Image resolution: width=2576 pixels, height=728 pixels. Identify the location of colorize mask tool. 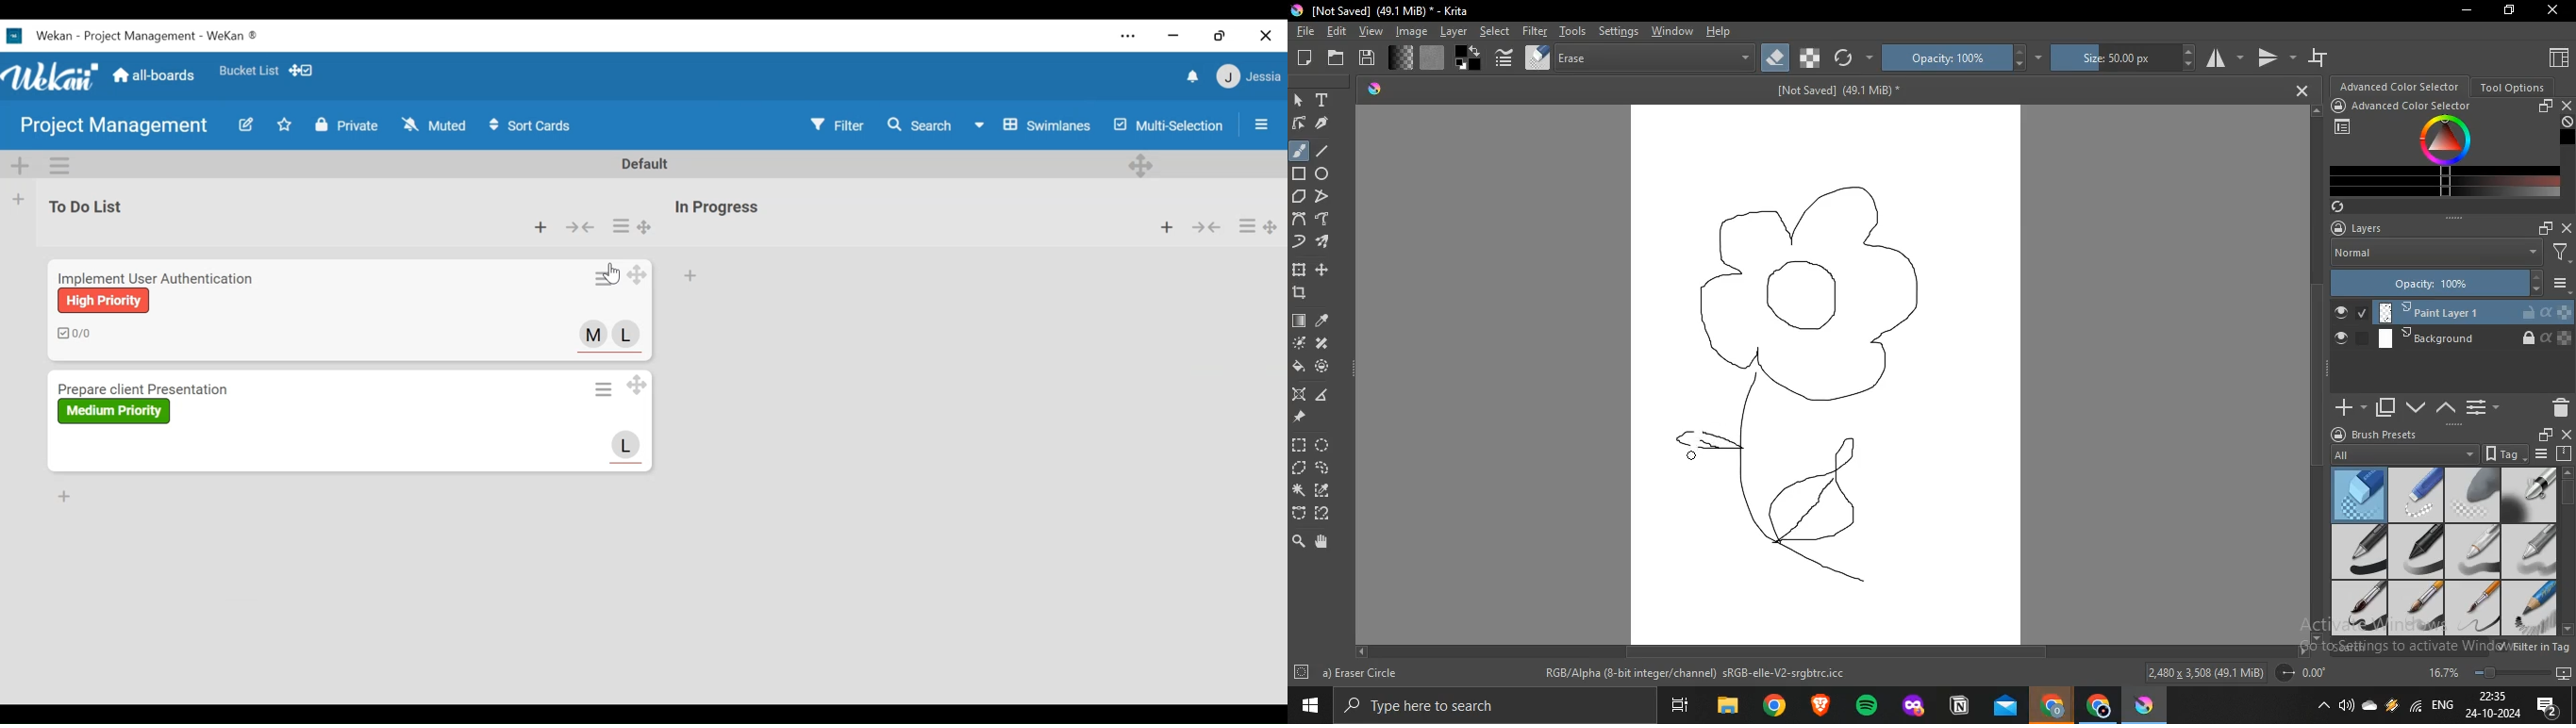
(1297, 344).